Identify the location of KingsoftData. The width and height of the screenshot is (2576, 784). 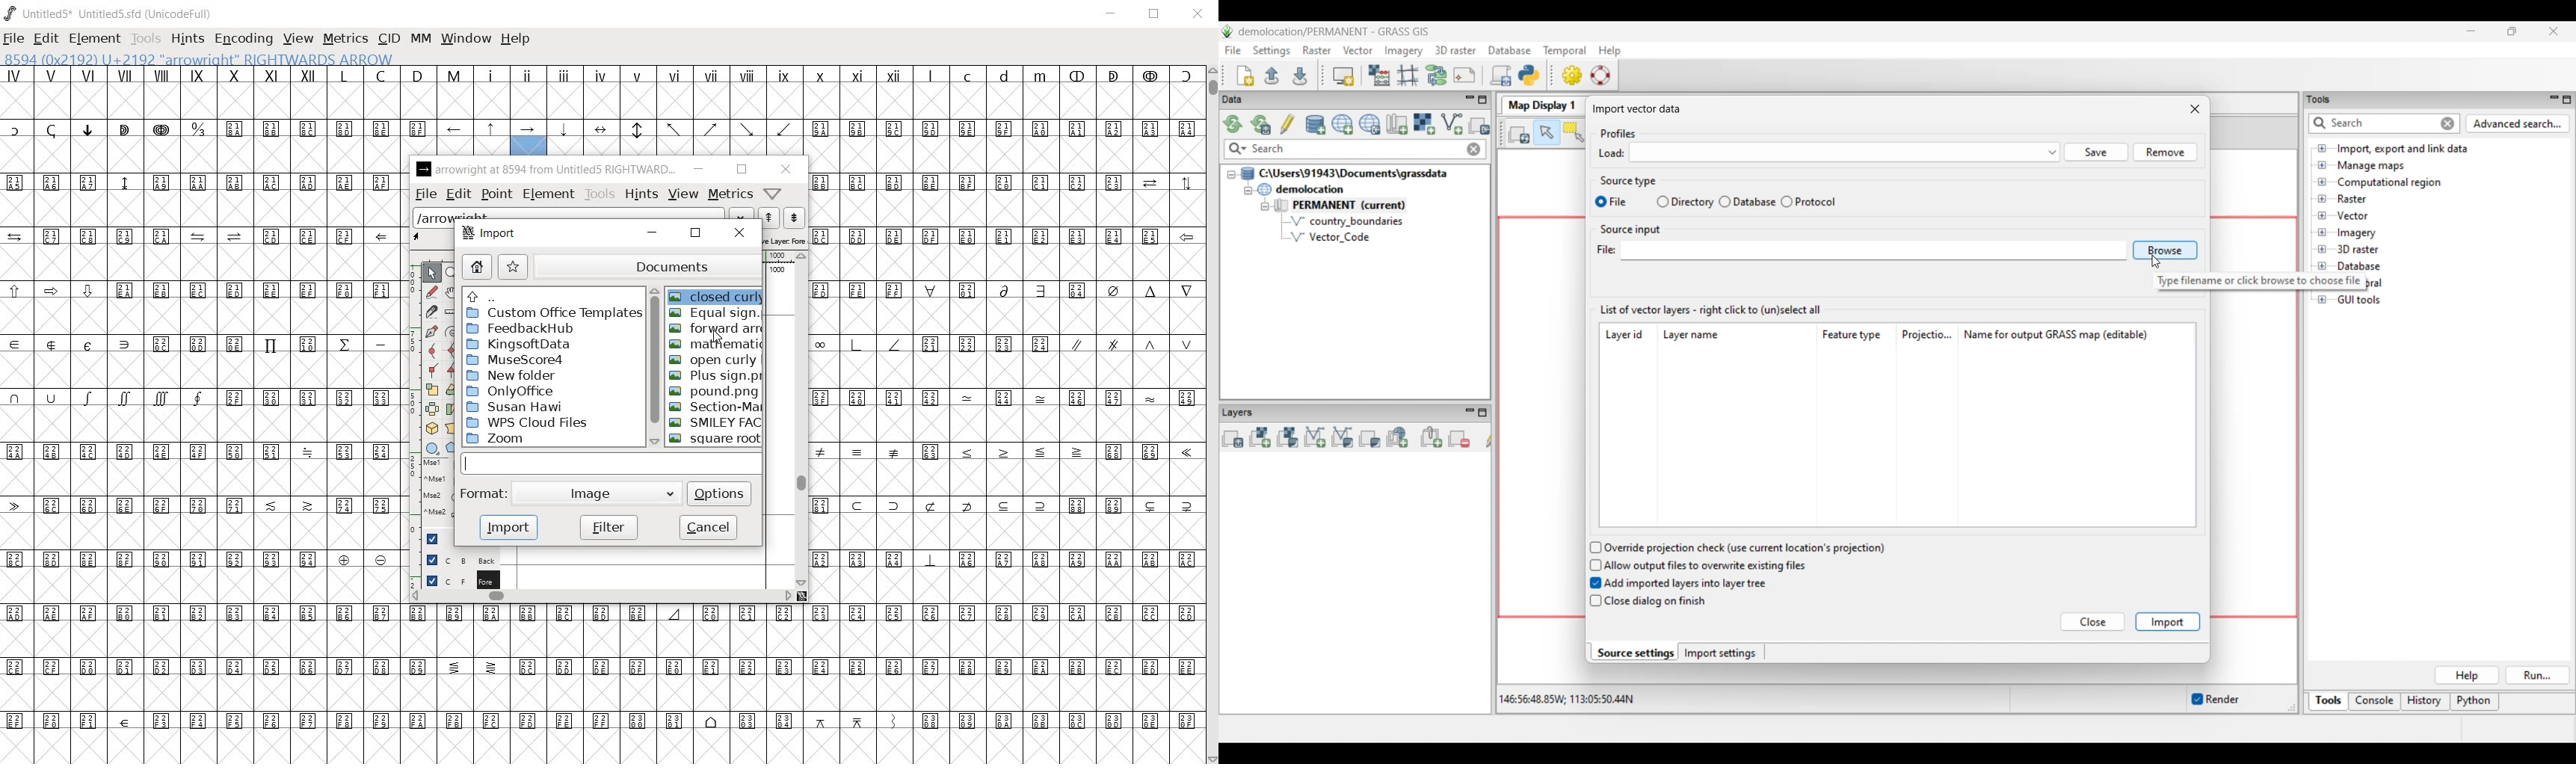
(522, 345).